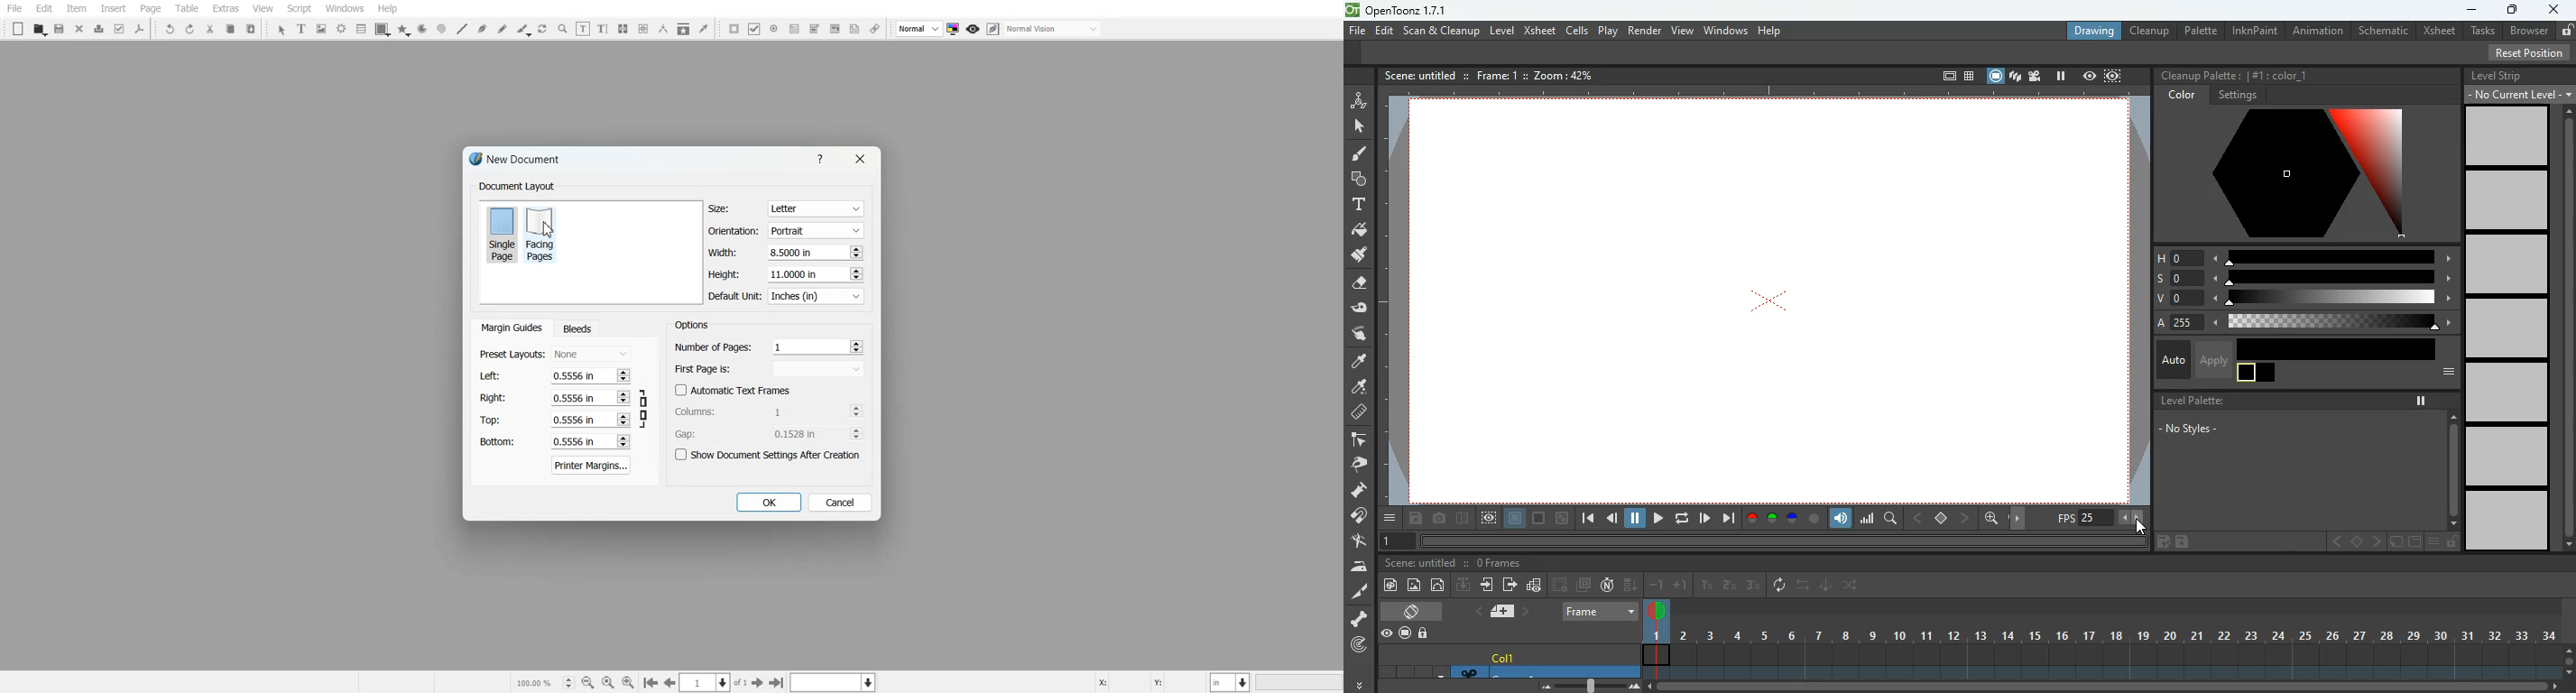 Image resolution: width=2576 pixels, height=700 pixels. Describe the element at coordinates (684, 29) in the screenshot. I see `Copy Item Properties` at that location.